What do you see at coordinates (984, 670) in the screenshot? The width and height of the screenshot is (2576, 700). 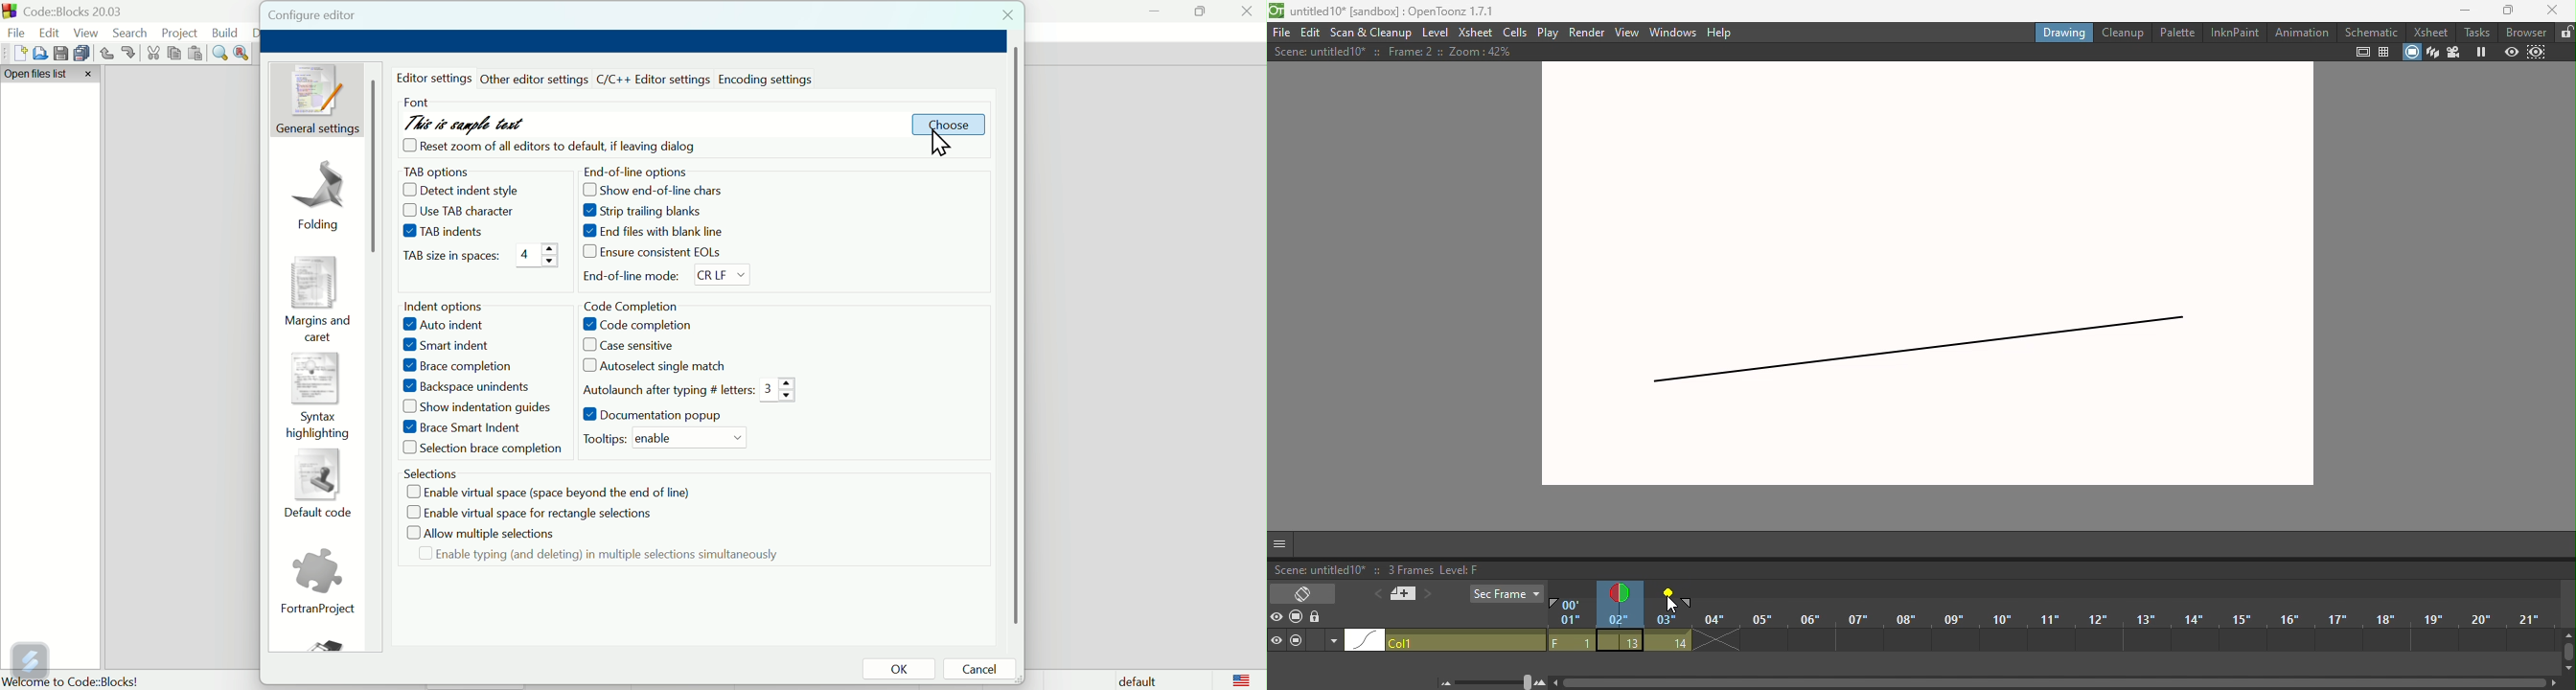 I see `Cancel` at bounding box center [984, 670].